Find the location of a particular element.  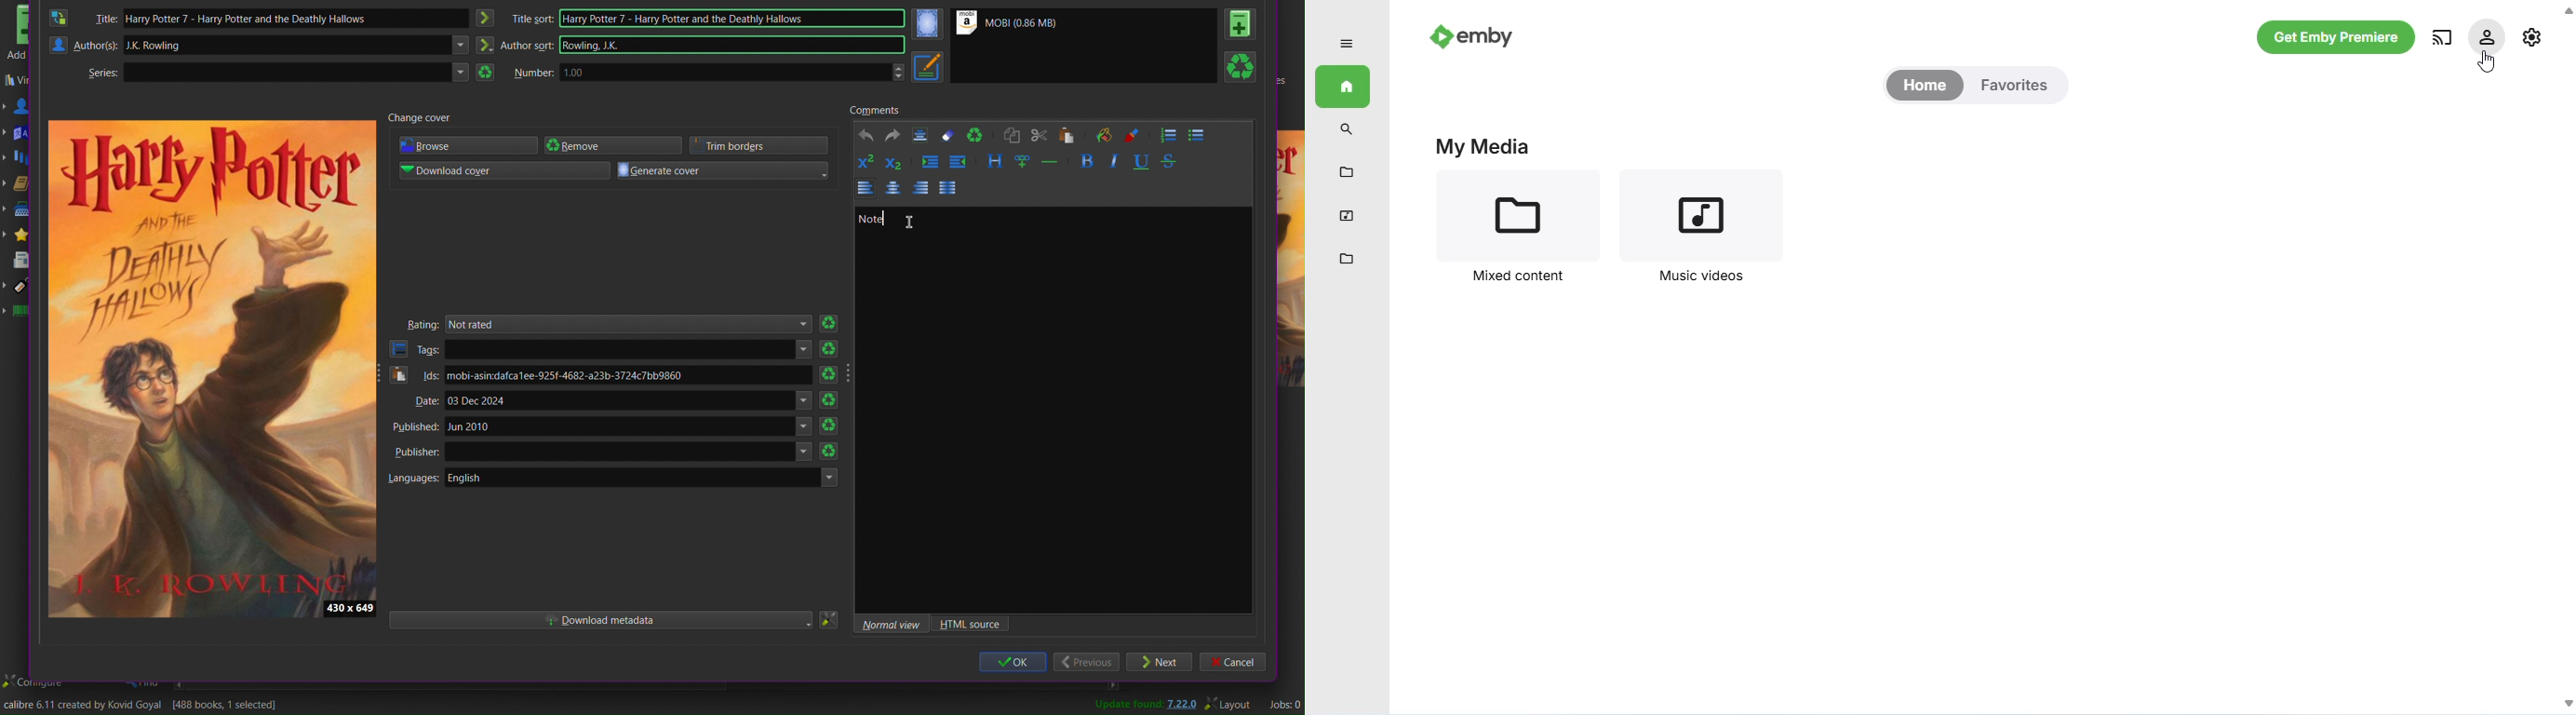

text areas is located at coordinates (630, 350).